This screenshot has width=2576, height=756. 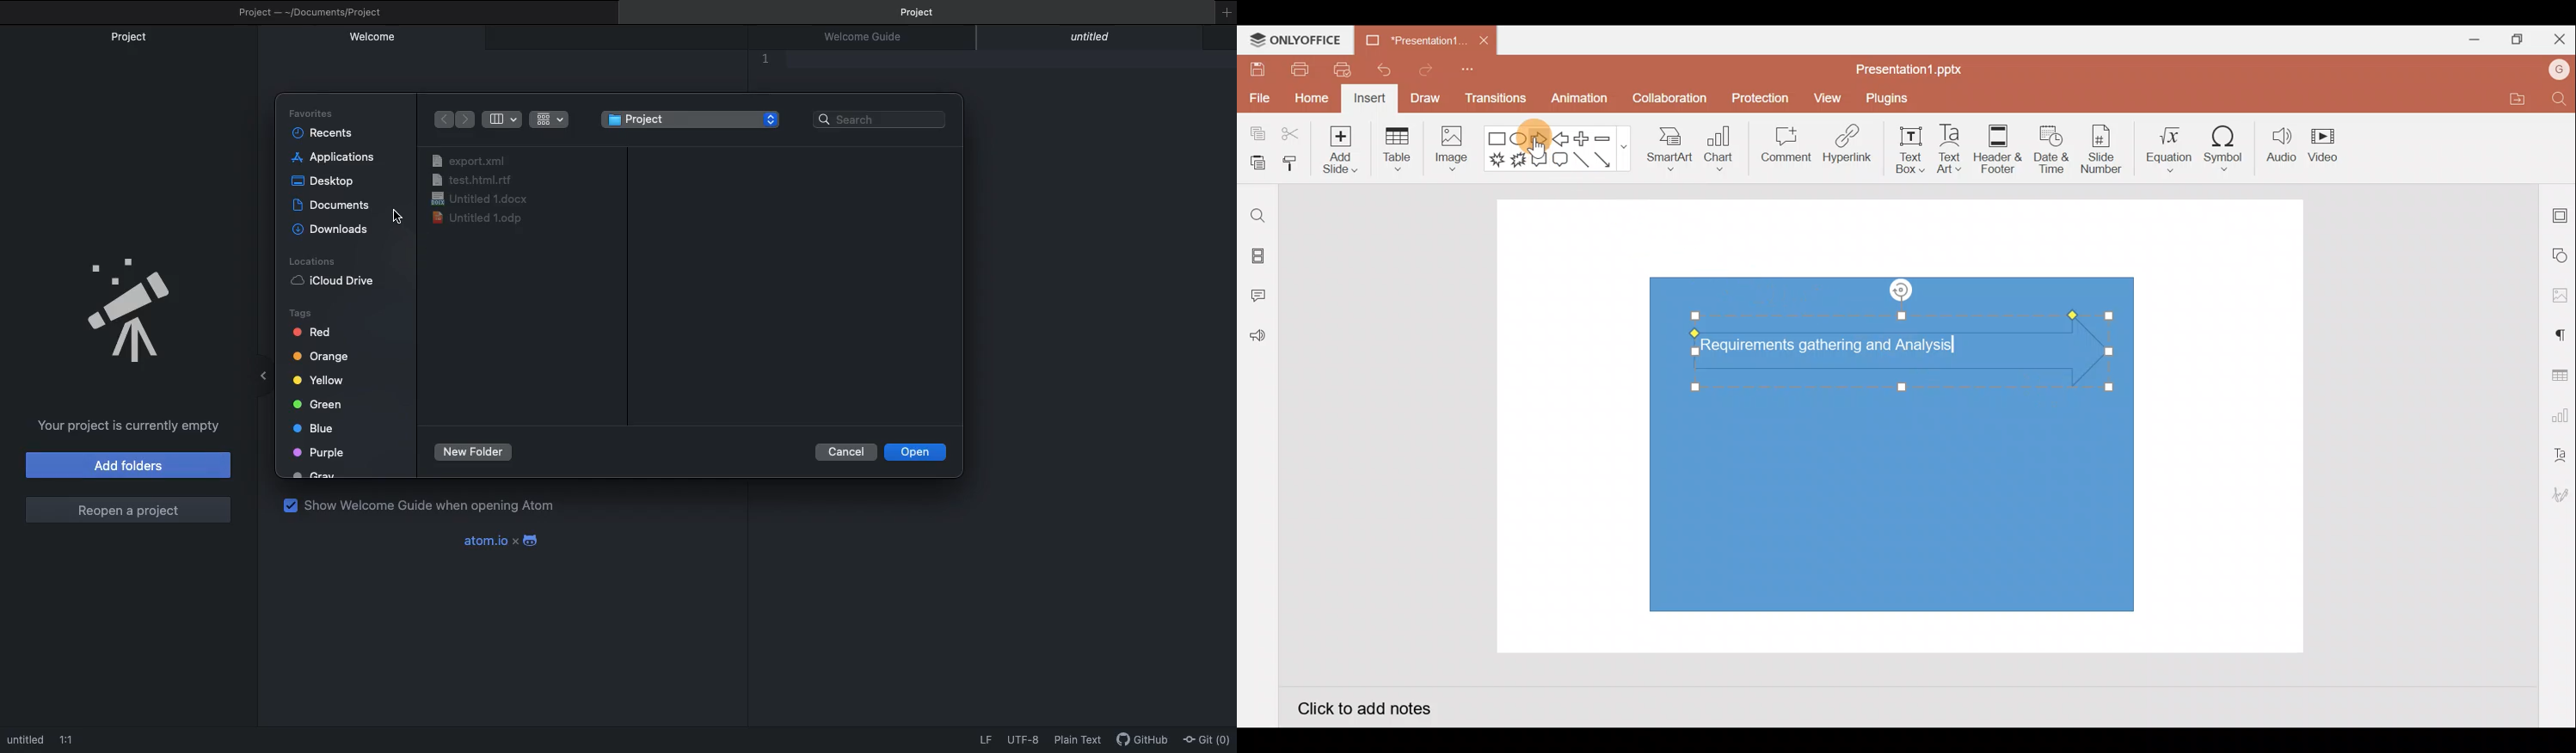 What do you see at coordinates (1311, 100) in the screenshot?
I see `Home` at bounding box center [1311, 100].